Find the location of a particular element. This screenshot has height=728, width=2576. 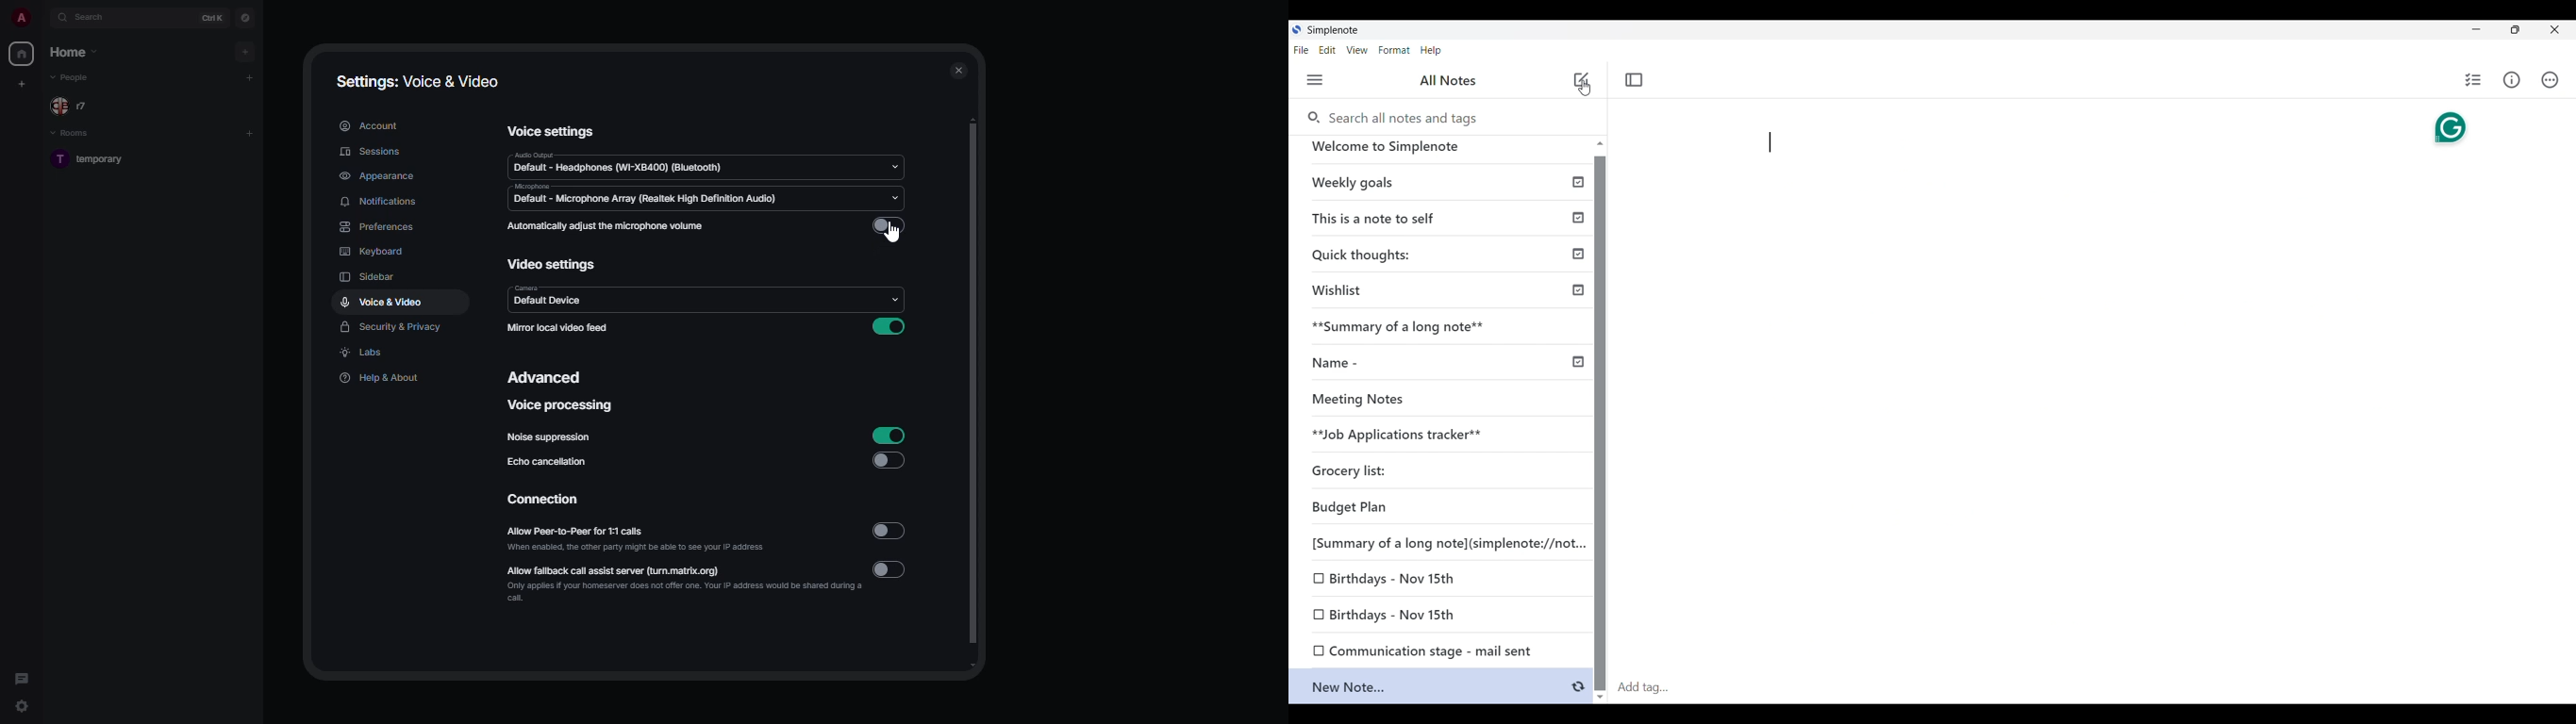

room is located at coordinates (93, 158).